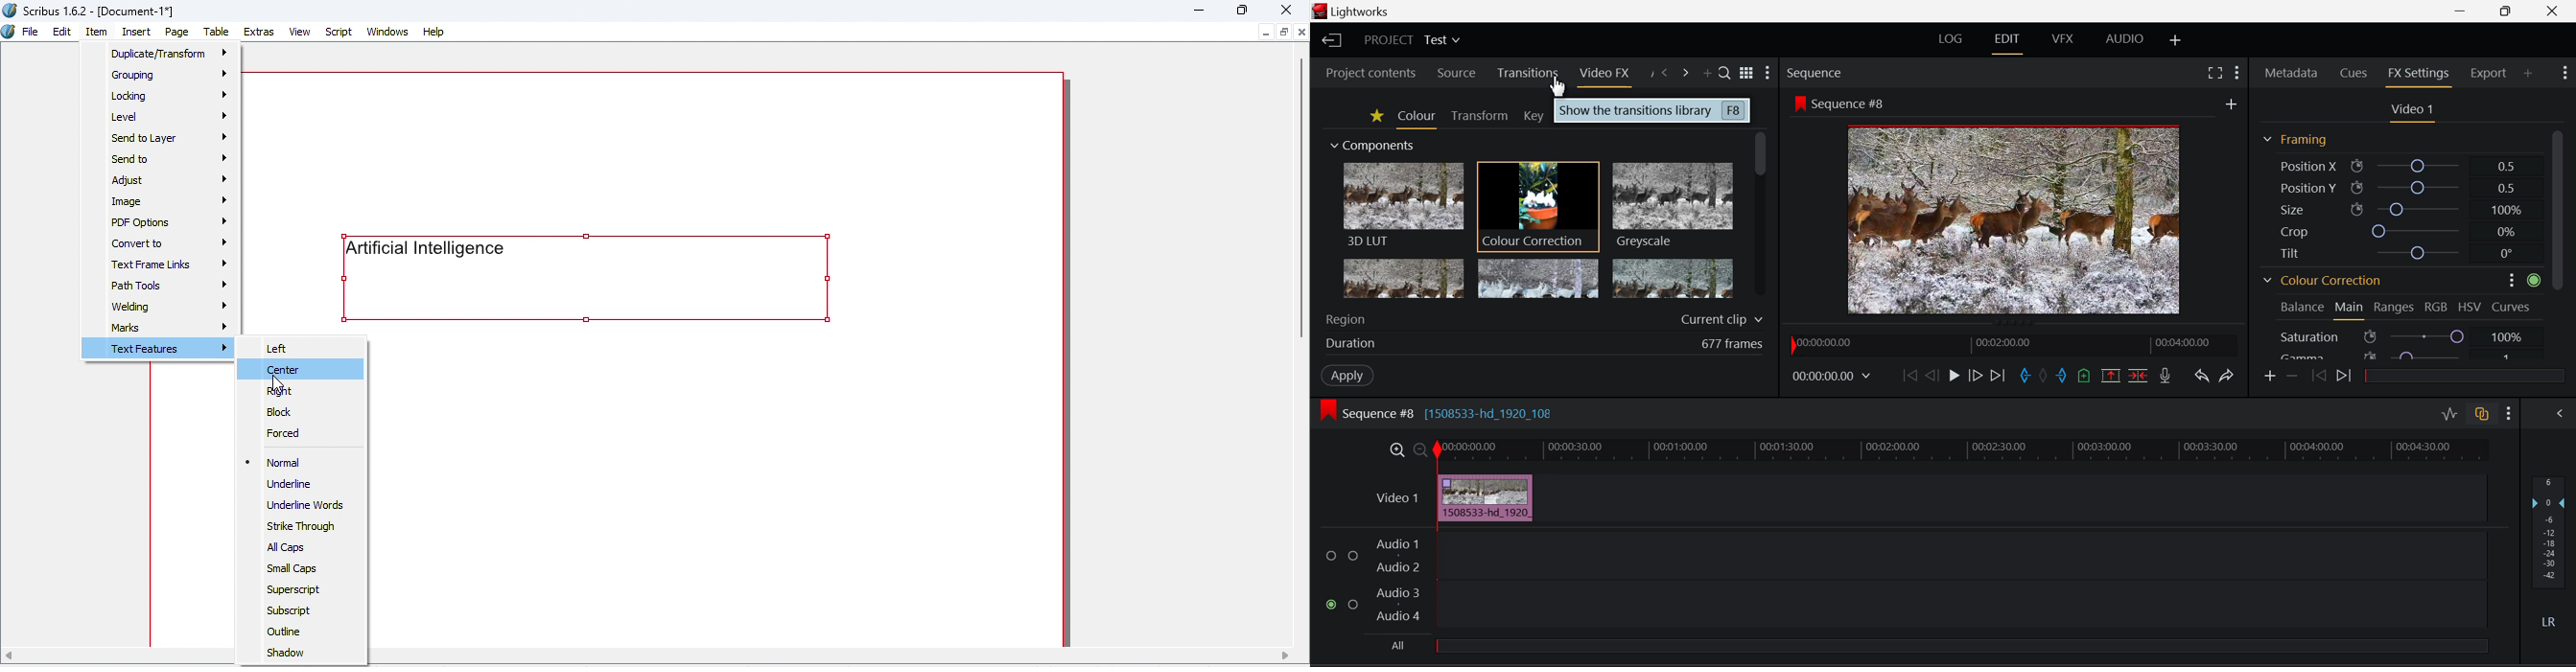 This screenshot has height=672, width=2576. Describe the element at coordinates (2509, 414) in the screenshot. I see `Show Settings` at that location.